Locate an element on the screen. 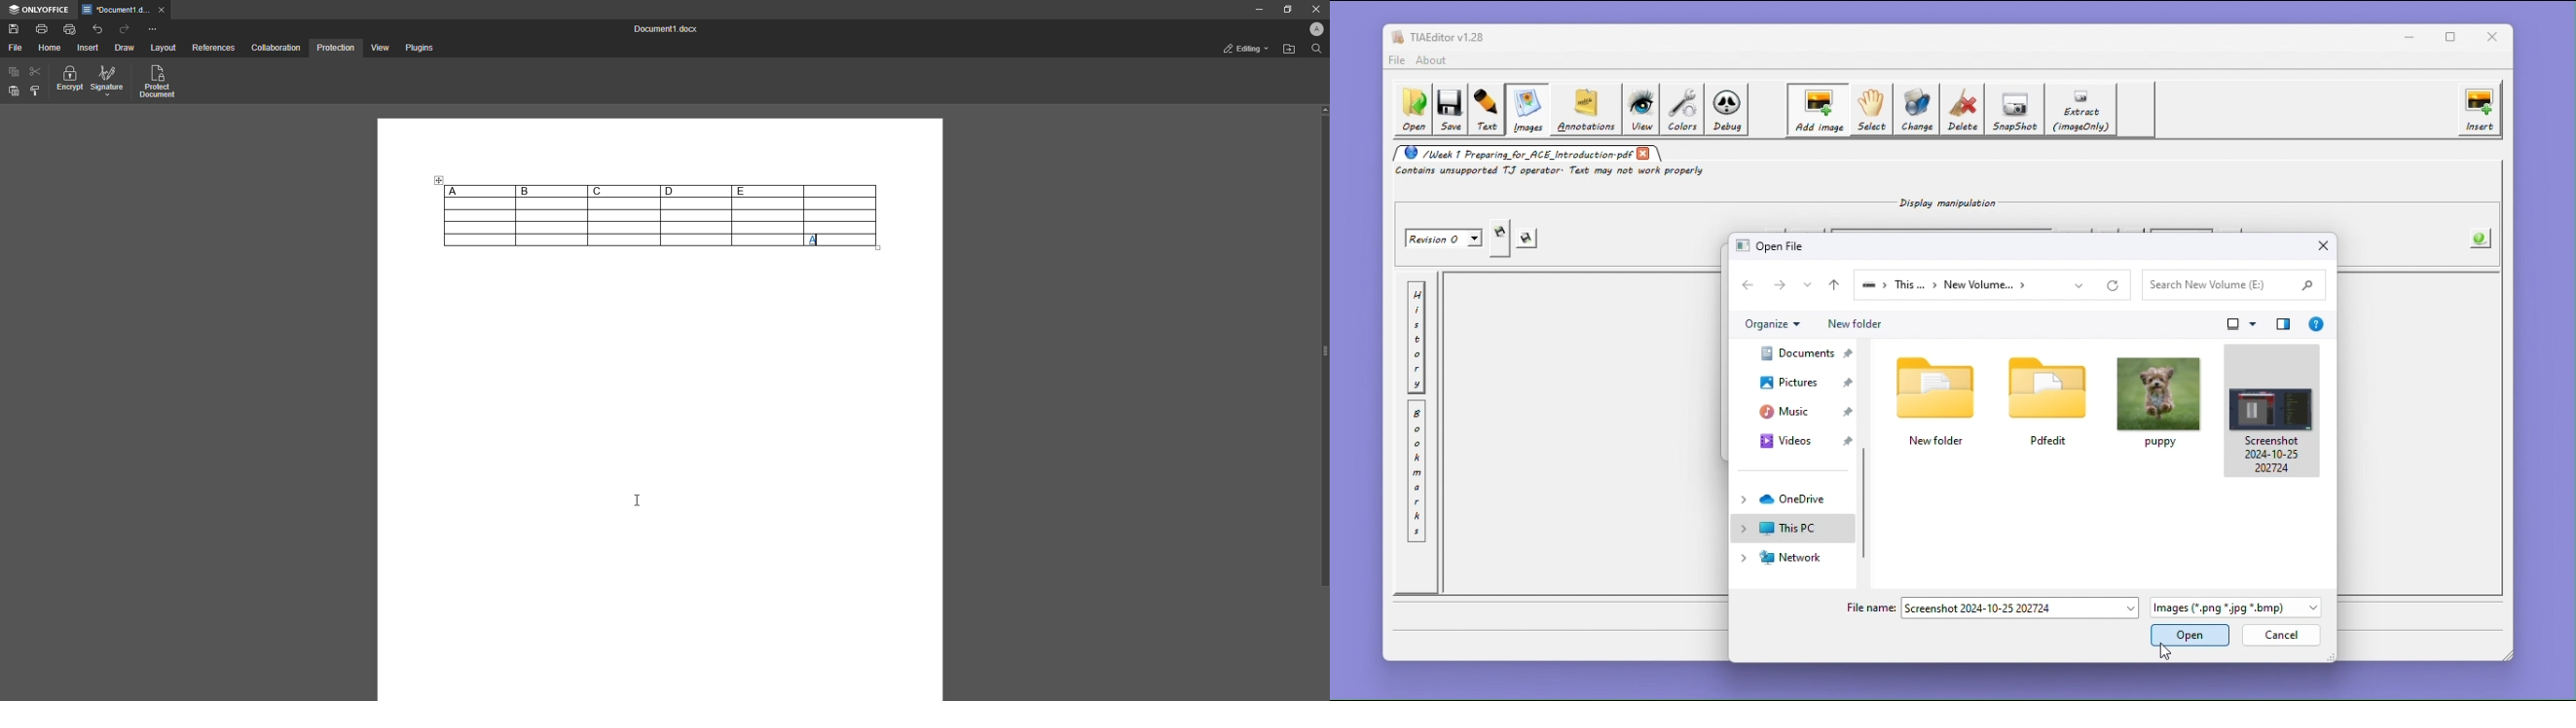 This screenshot has width=2576, height=728. Extract (image only) is located at coordinates (2082, 110).